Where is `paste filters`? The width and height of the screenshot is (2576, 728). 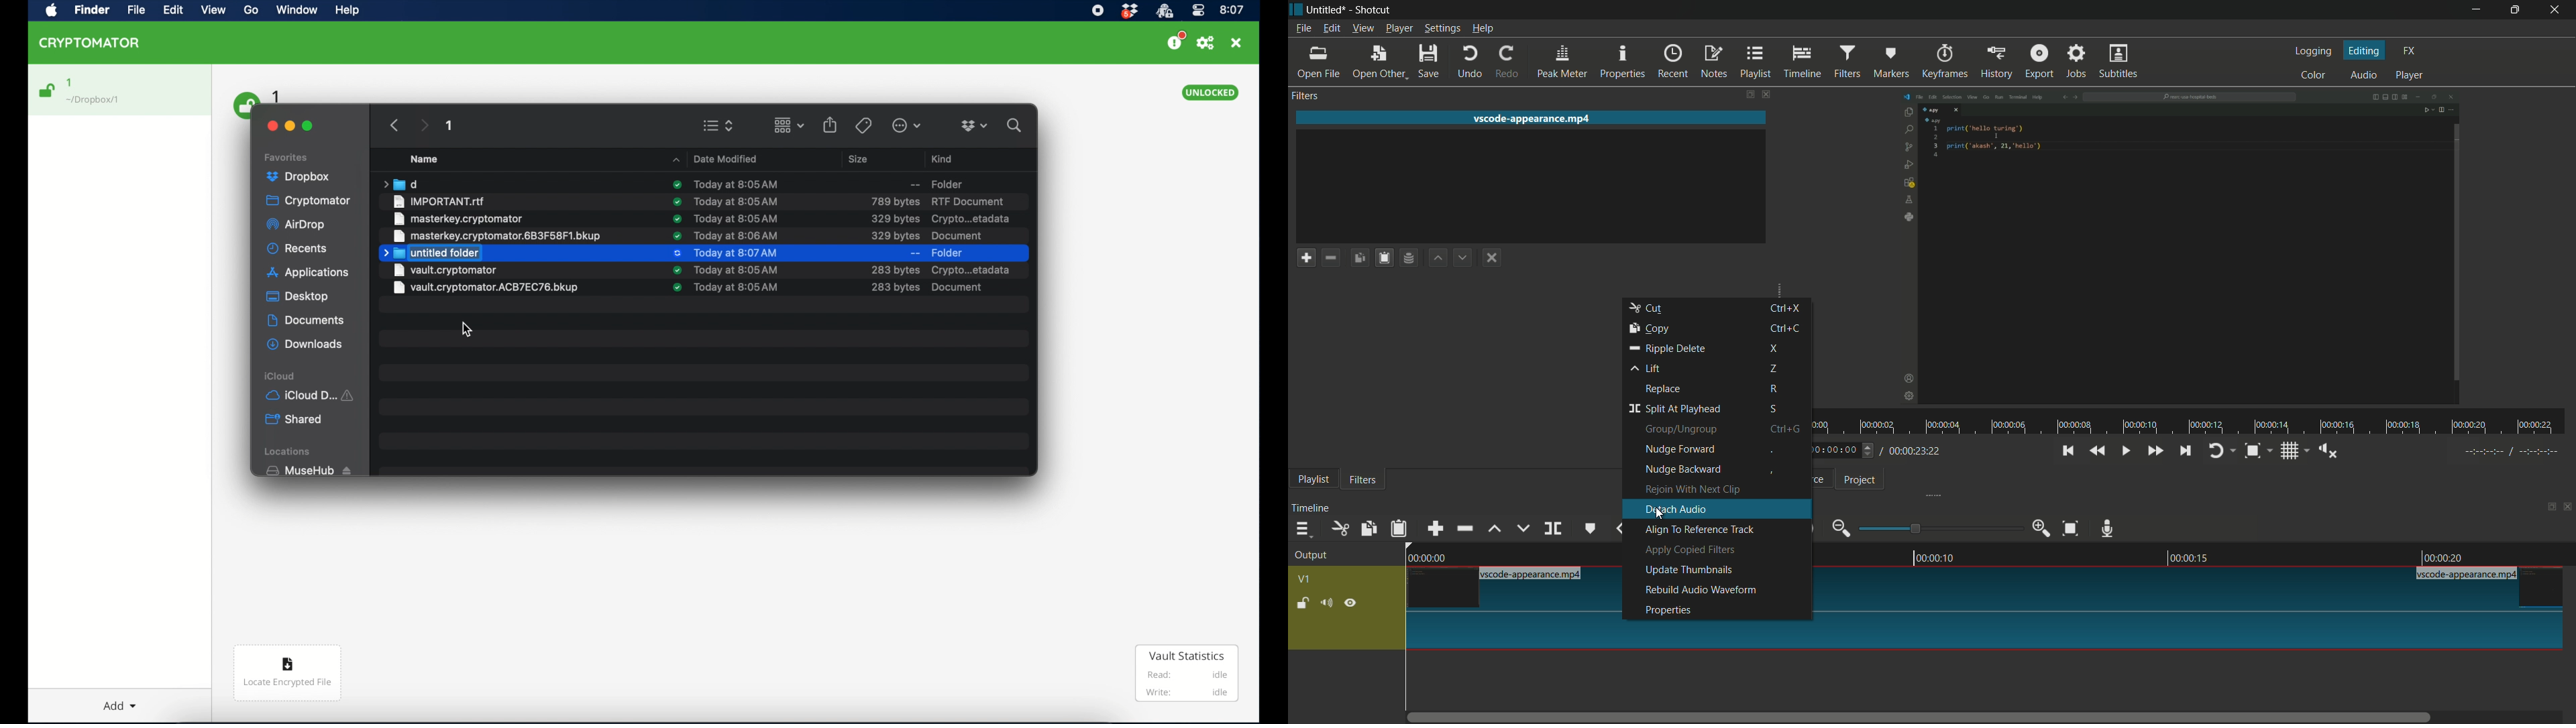
paste filters is located at coordinates (1384, 257).